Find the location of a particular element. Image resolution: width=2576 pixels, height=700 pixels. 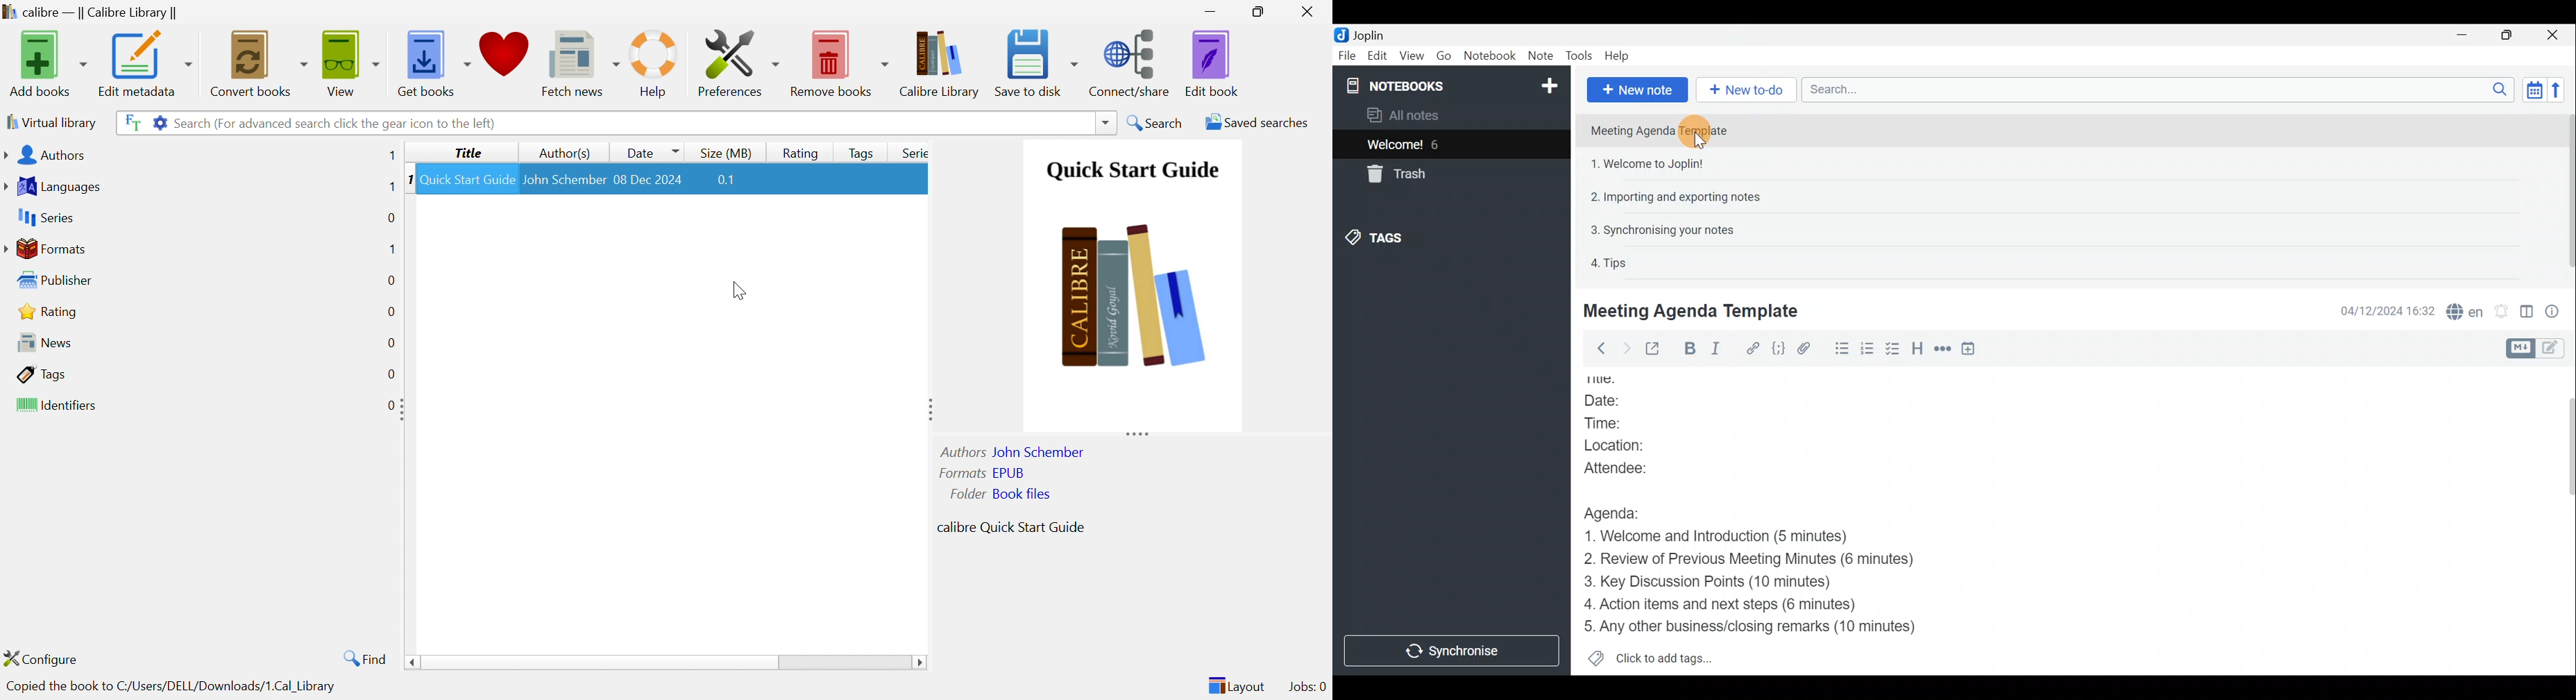

Get books is located at coordinates (436, 61).